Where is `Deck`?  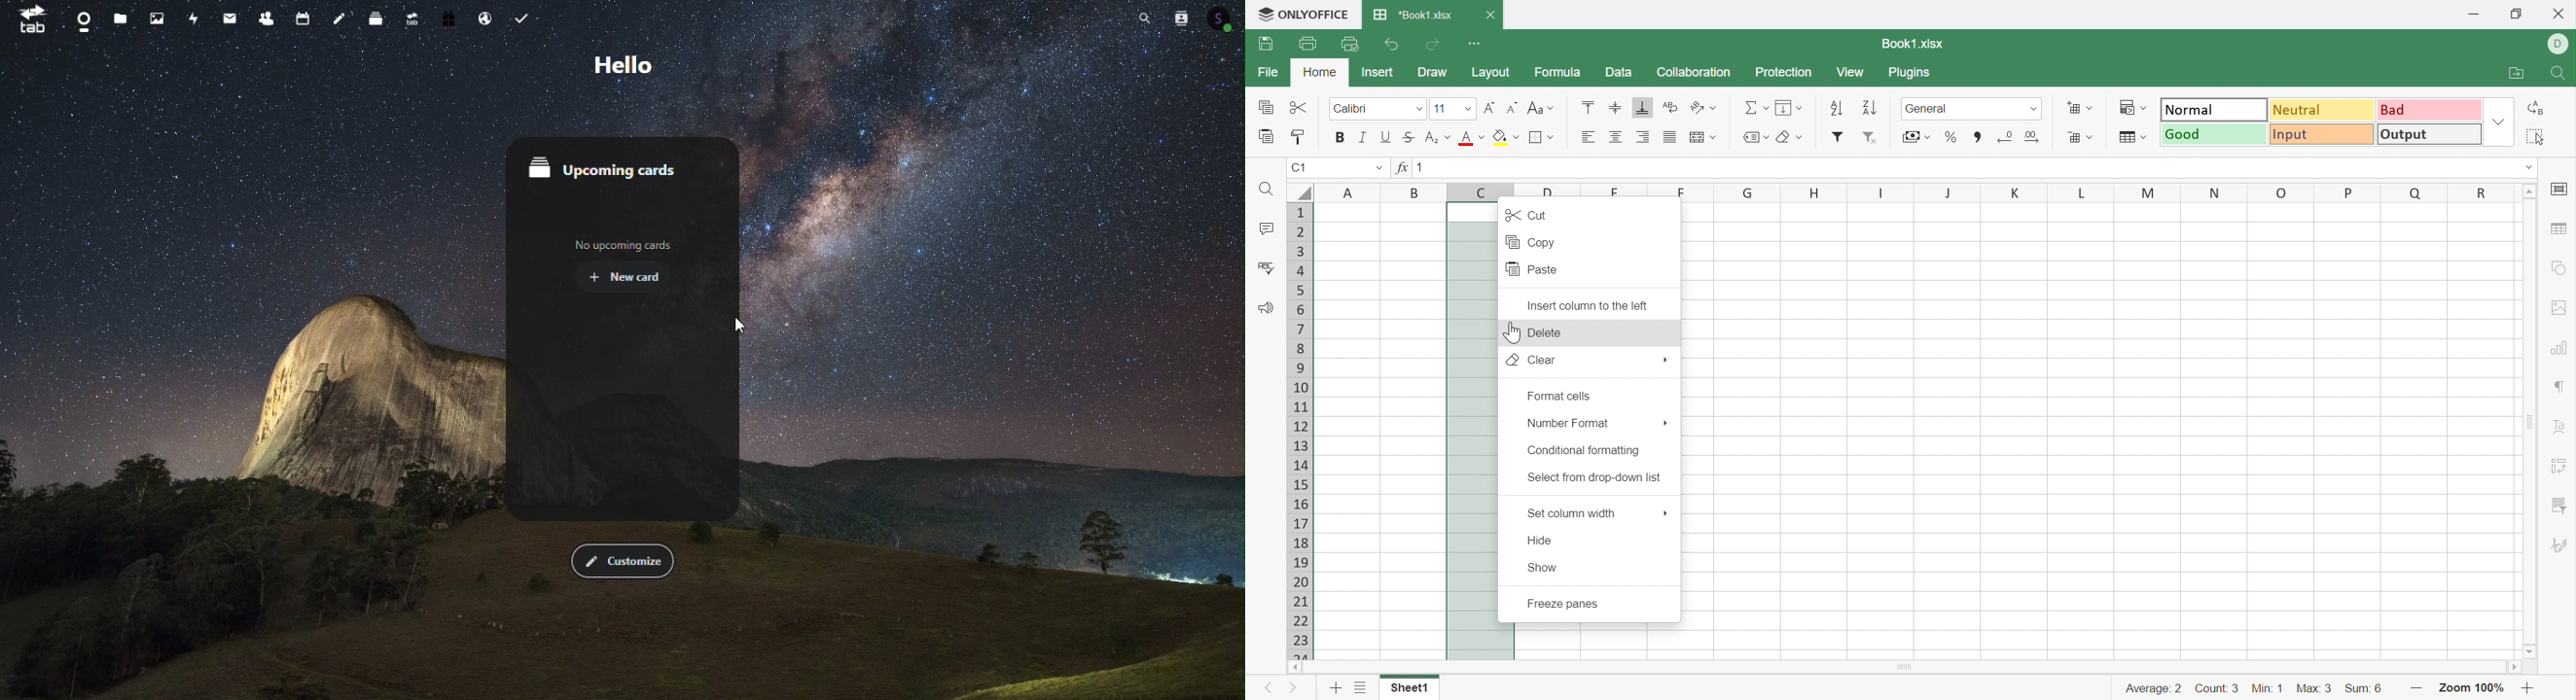 Deck is located at coordinates (378, 16).